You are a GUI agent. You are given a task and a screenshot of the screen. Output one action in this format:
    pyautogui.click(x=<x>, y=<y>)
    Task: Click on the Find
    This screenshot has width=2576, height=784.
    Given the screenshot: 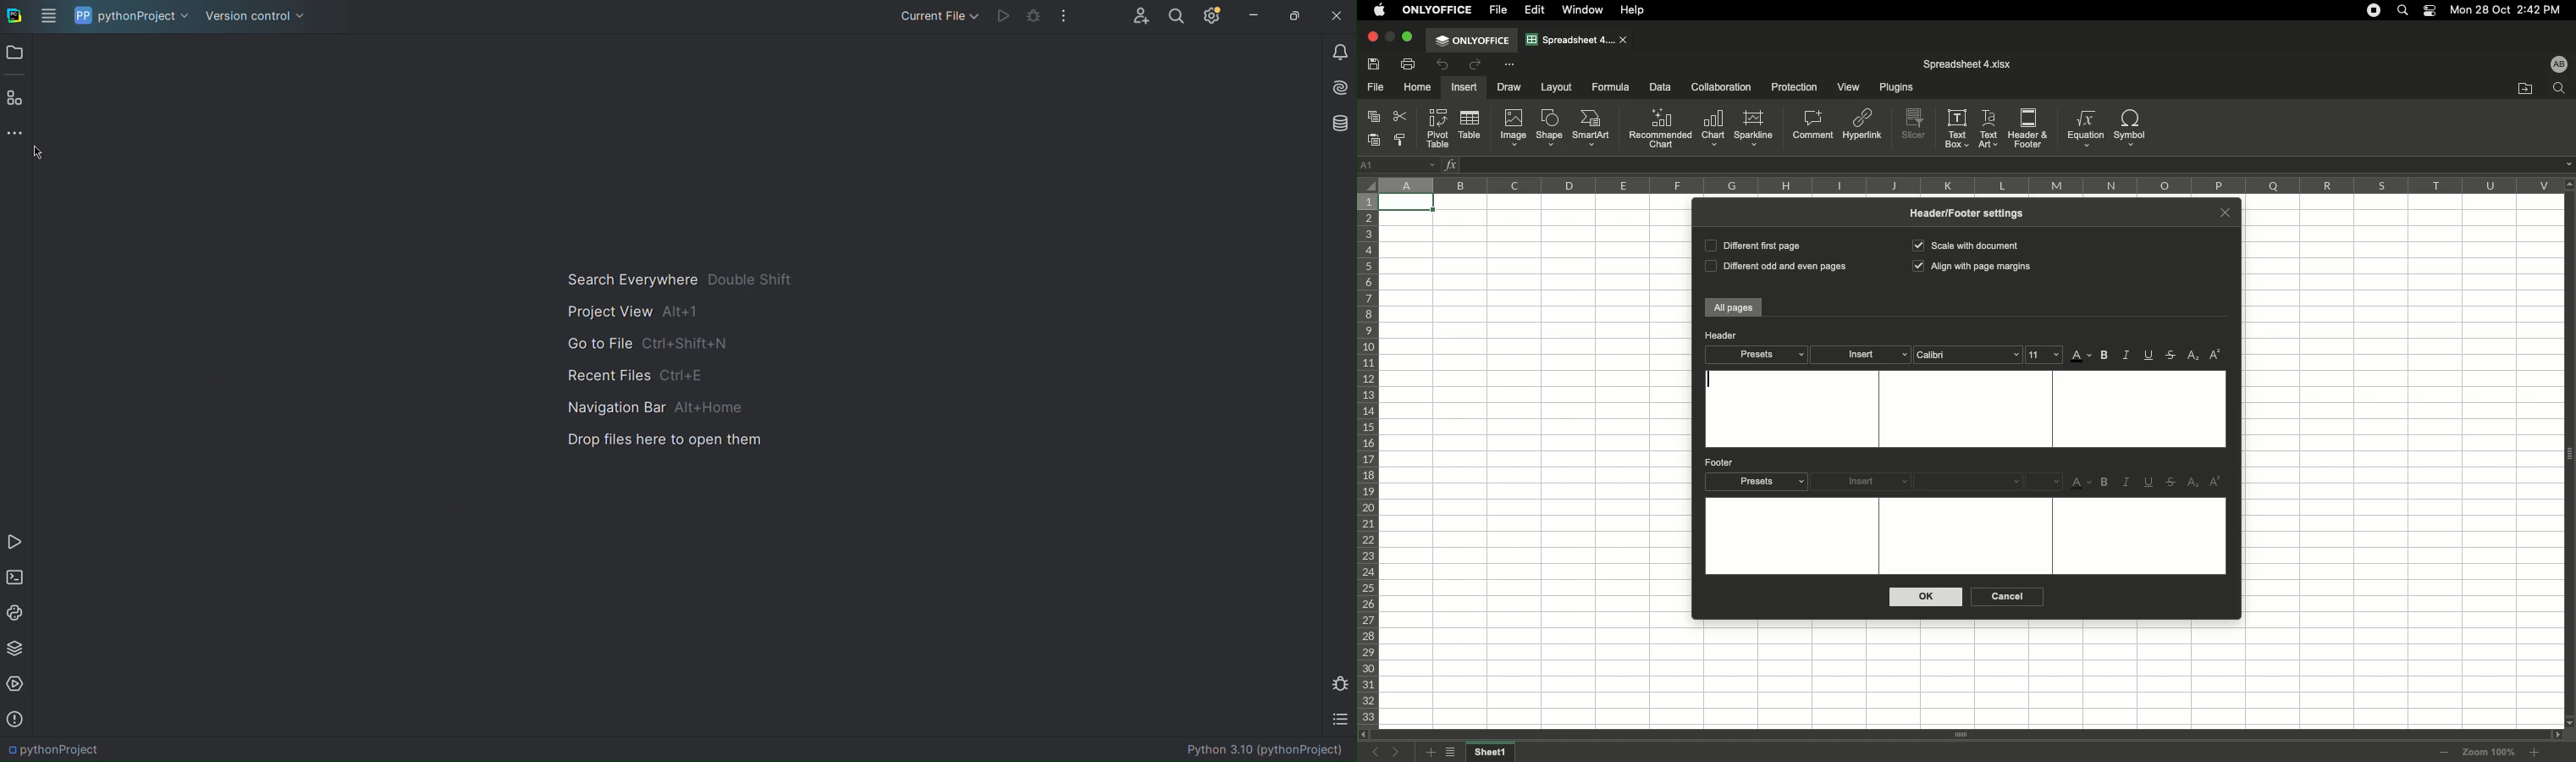 What is the action you would take?
    pyautogui.click(x=2558, y=89)
    